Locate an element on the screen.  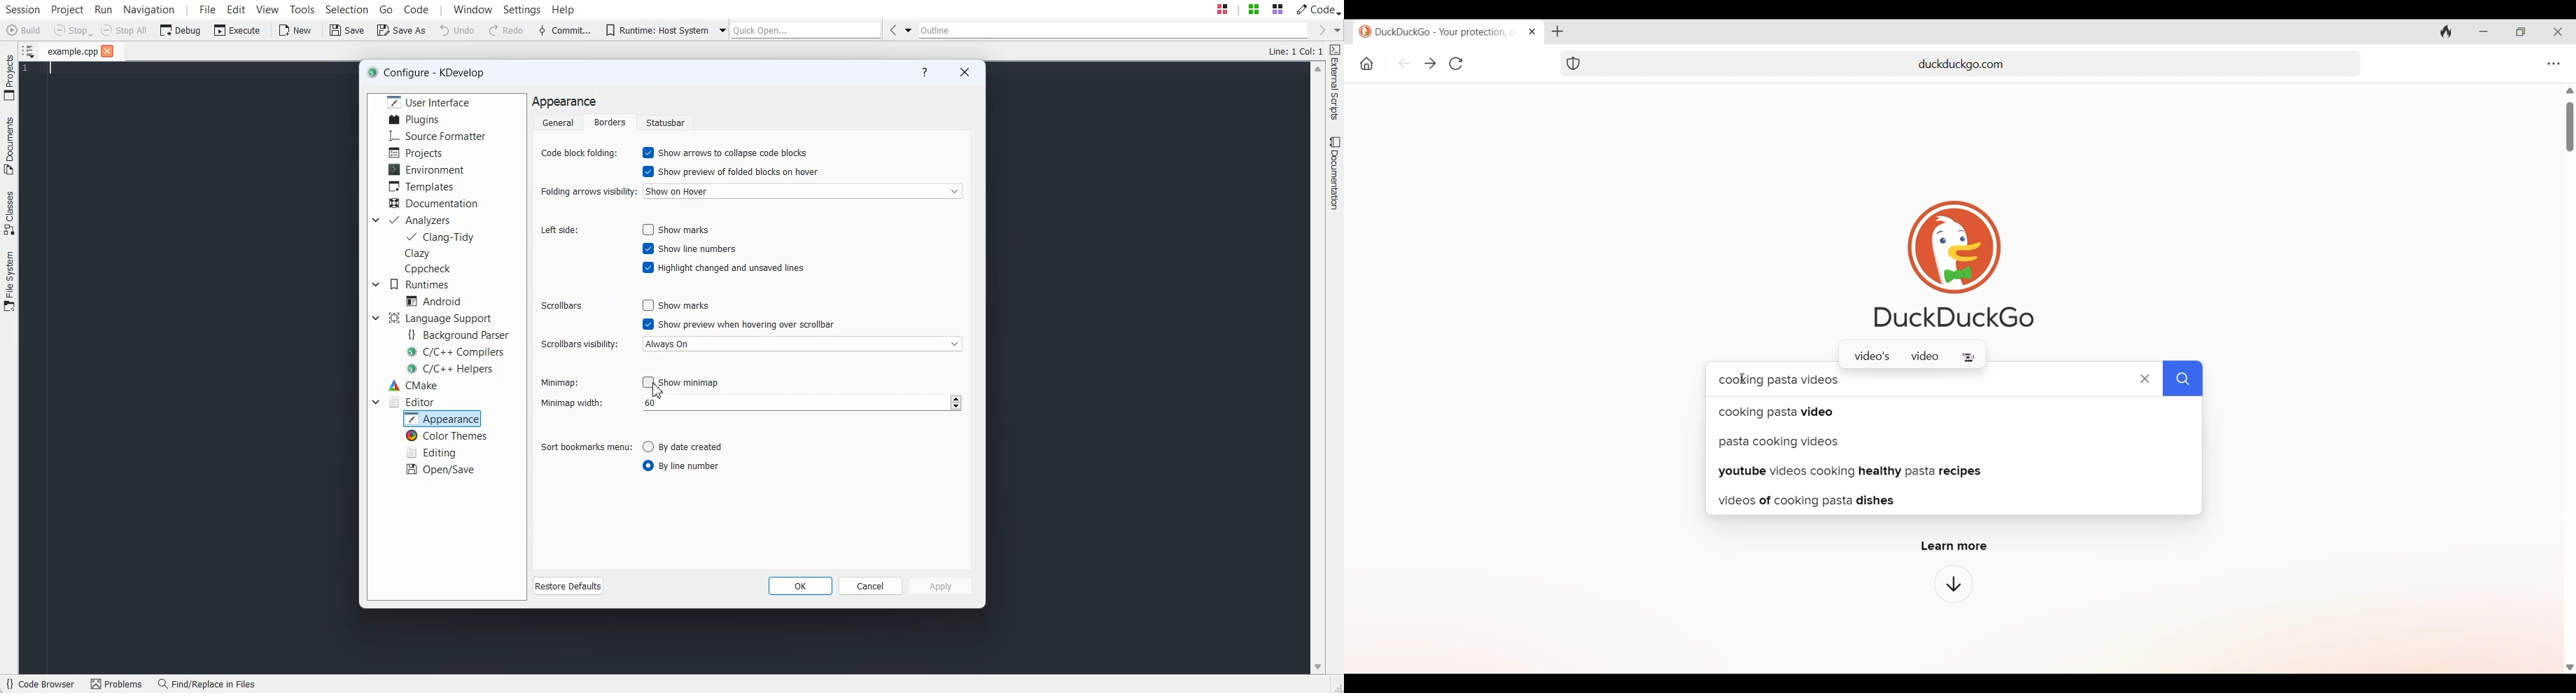
Duckduckgo - your protection, our priority is located at coordinates (1435, 31).